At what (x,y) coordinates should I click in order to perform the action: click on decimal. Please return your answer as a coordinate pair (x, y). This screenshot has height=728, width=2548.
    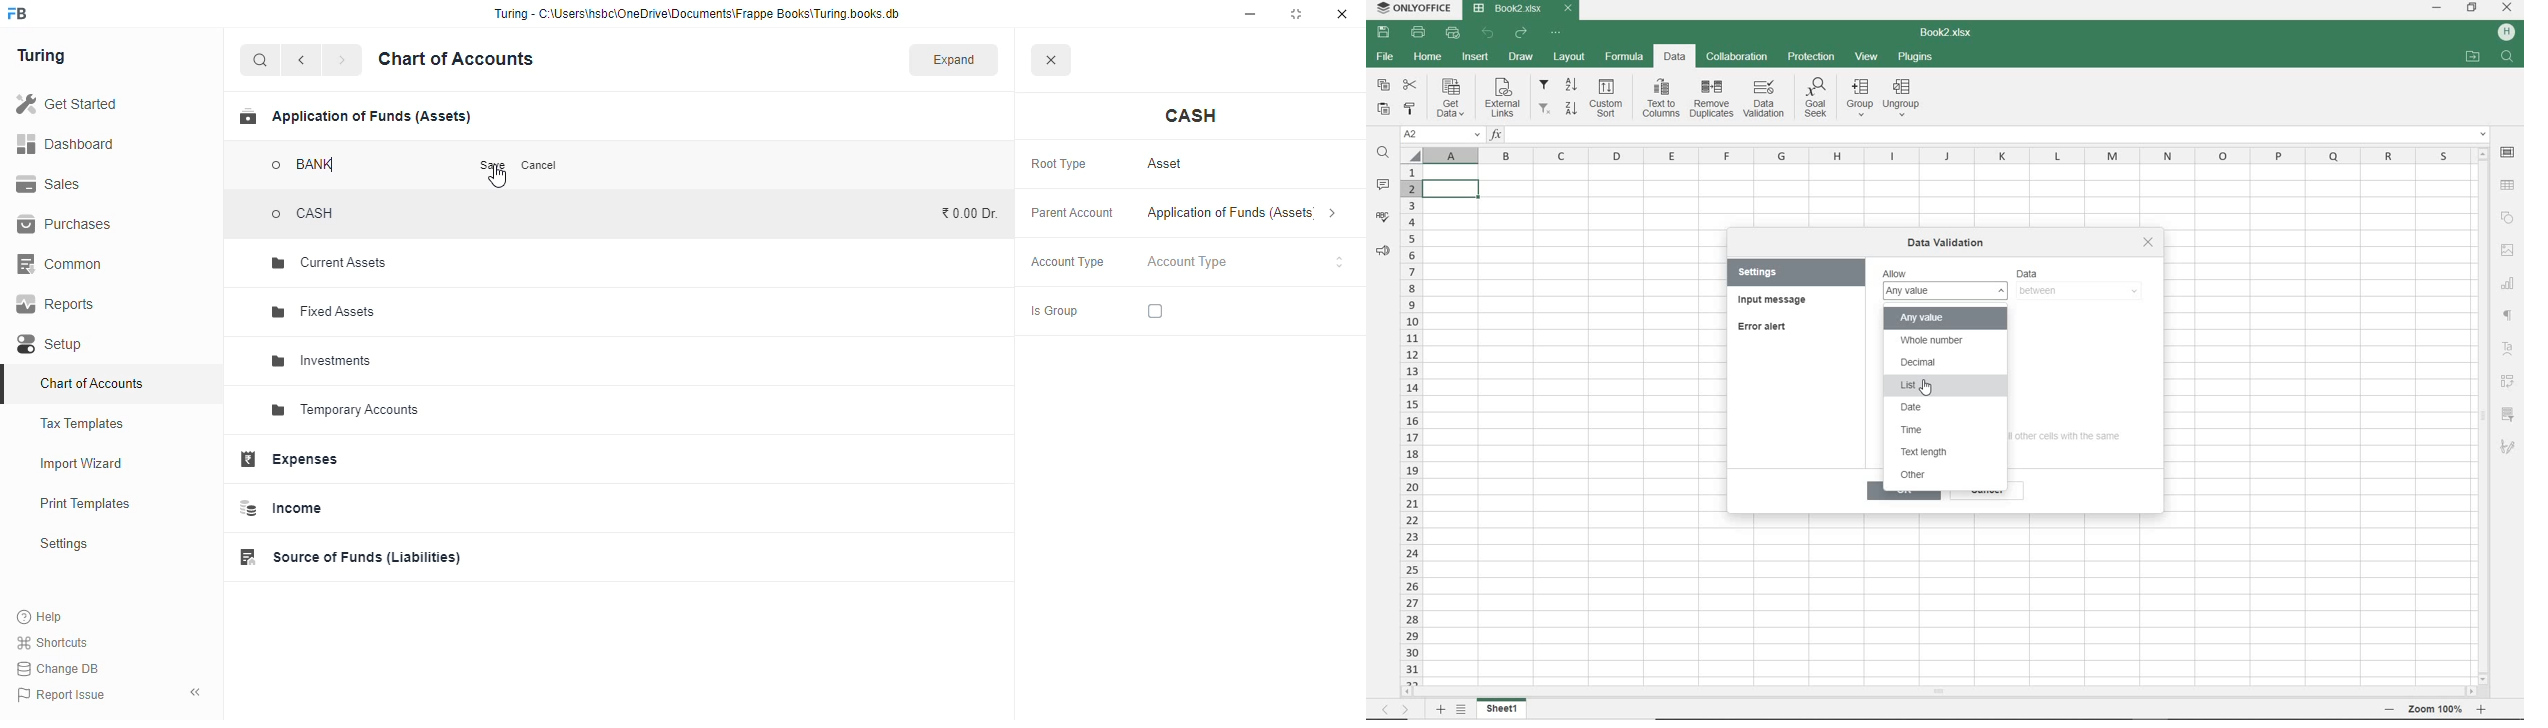
    Looking at the image, I should click on (1934, 363).